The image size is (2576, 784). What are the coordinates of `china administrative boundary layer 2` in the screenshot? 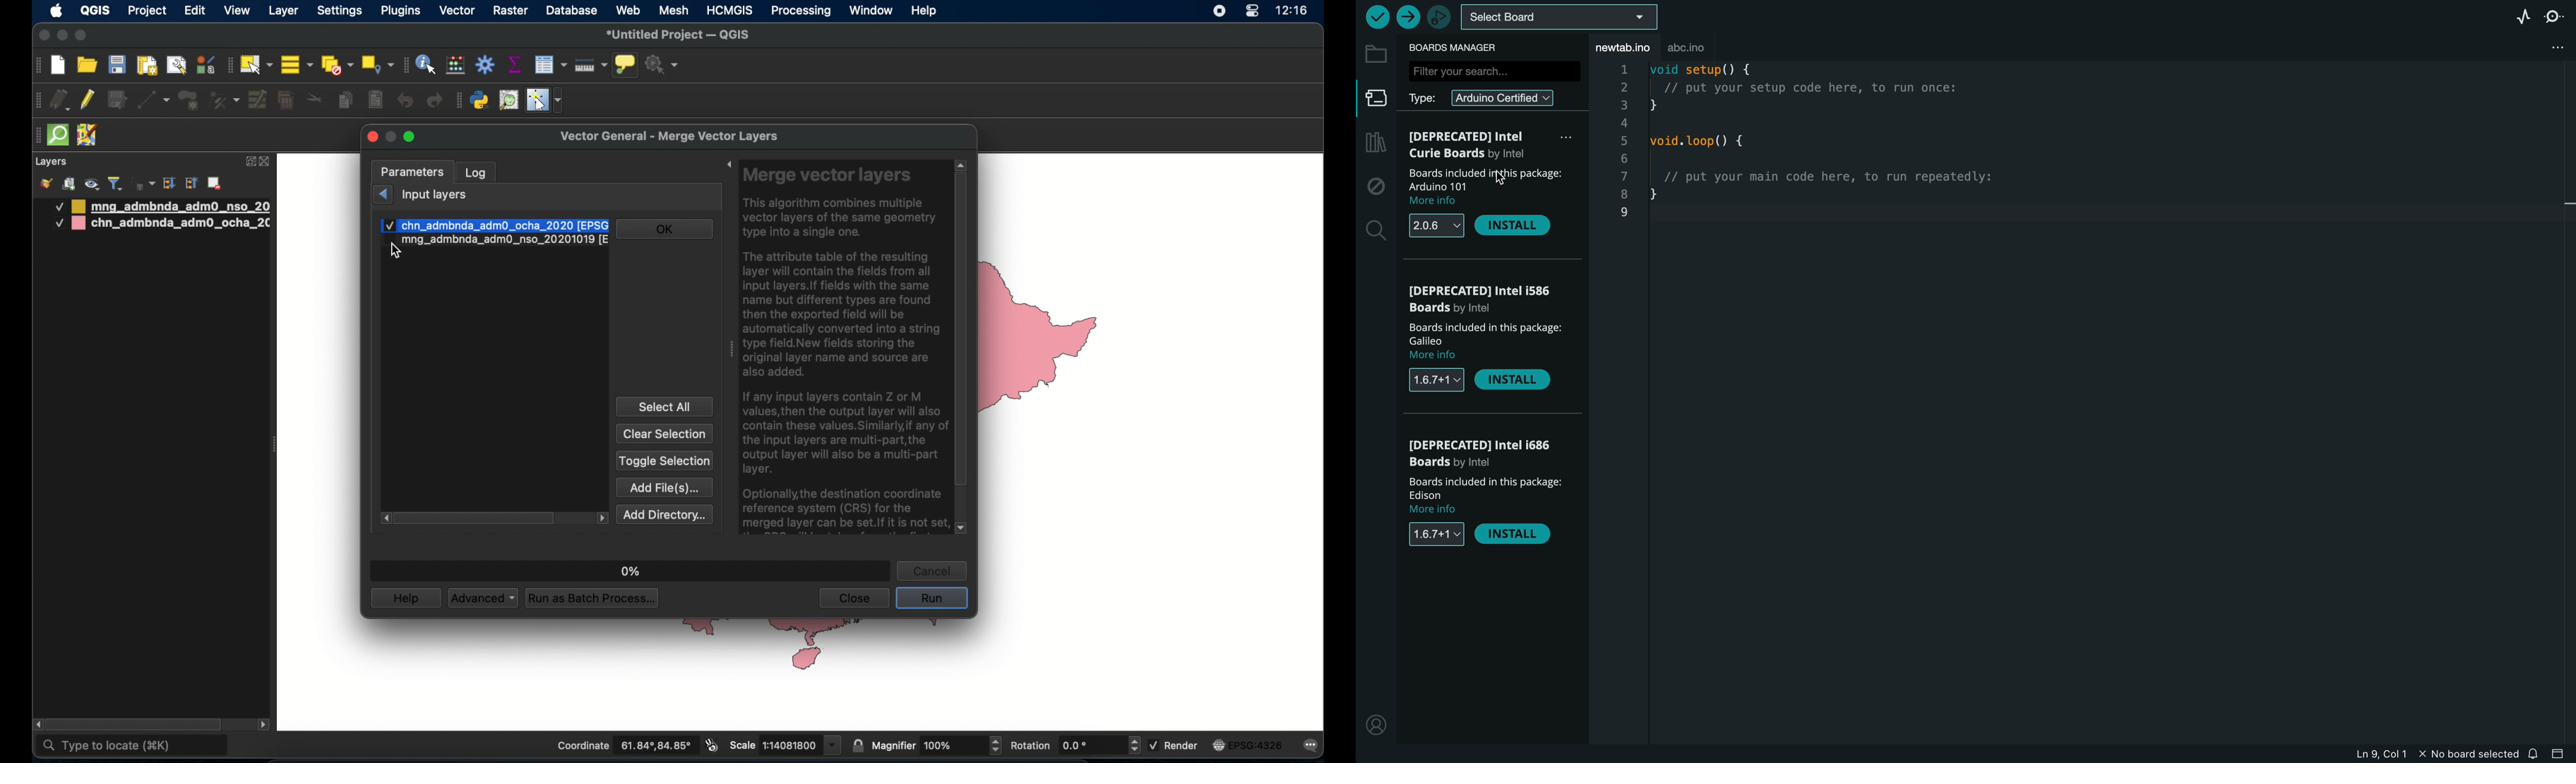 It's located at (162, 225).